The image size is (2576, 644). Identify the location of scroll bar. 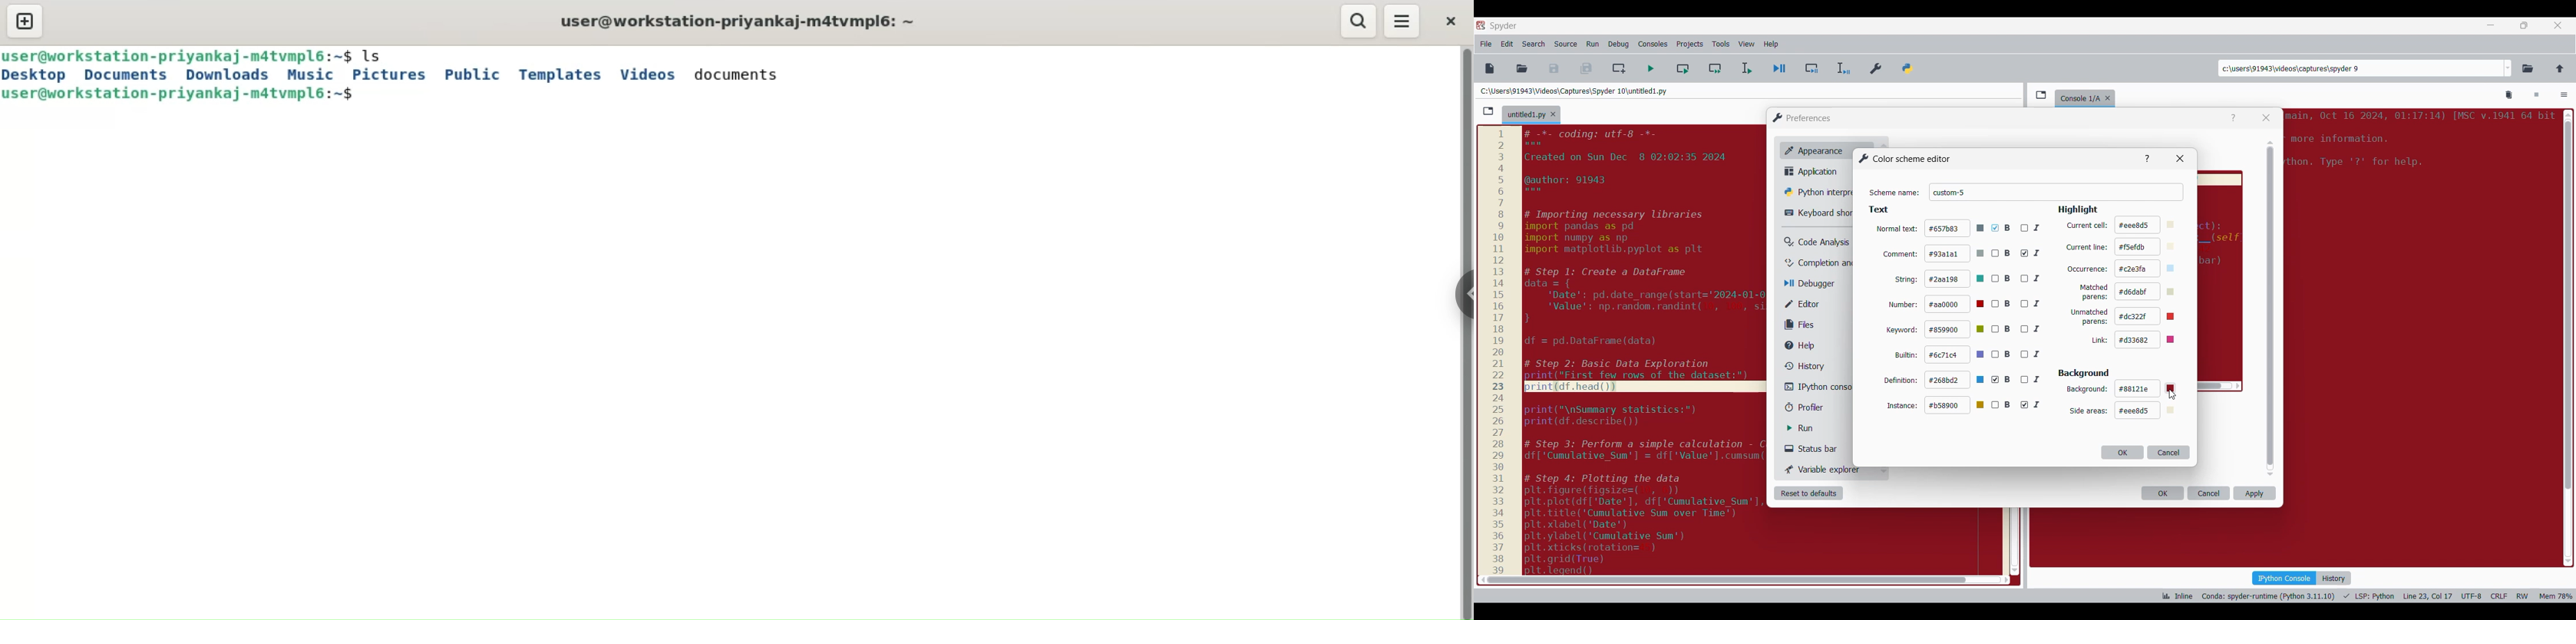
(2567, 335).